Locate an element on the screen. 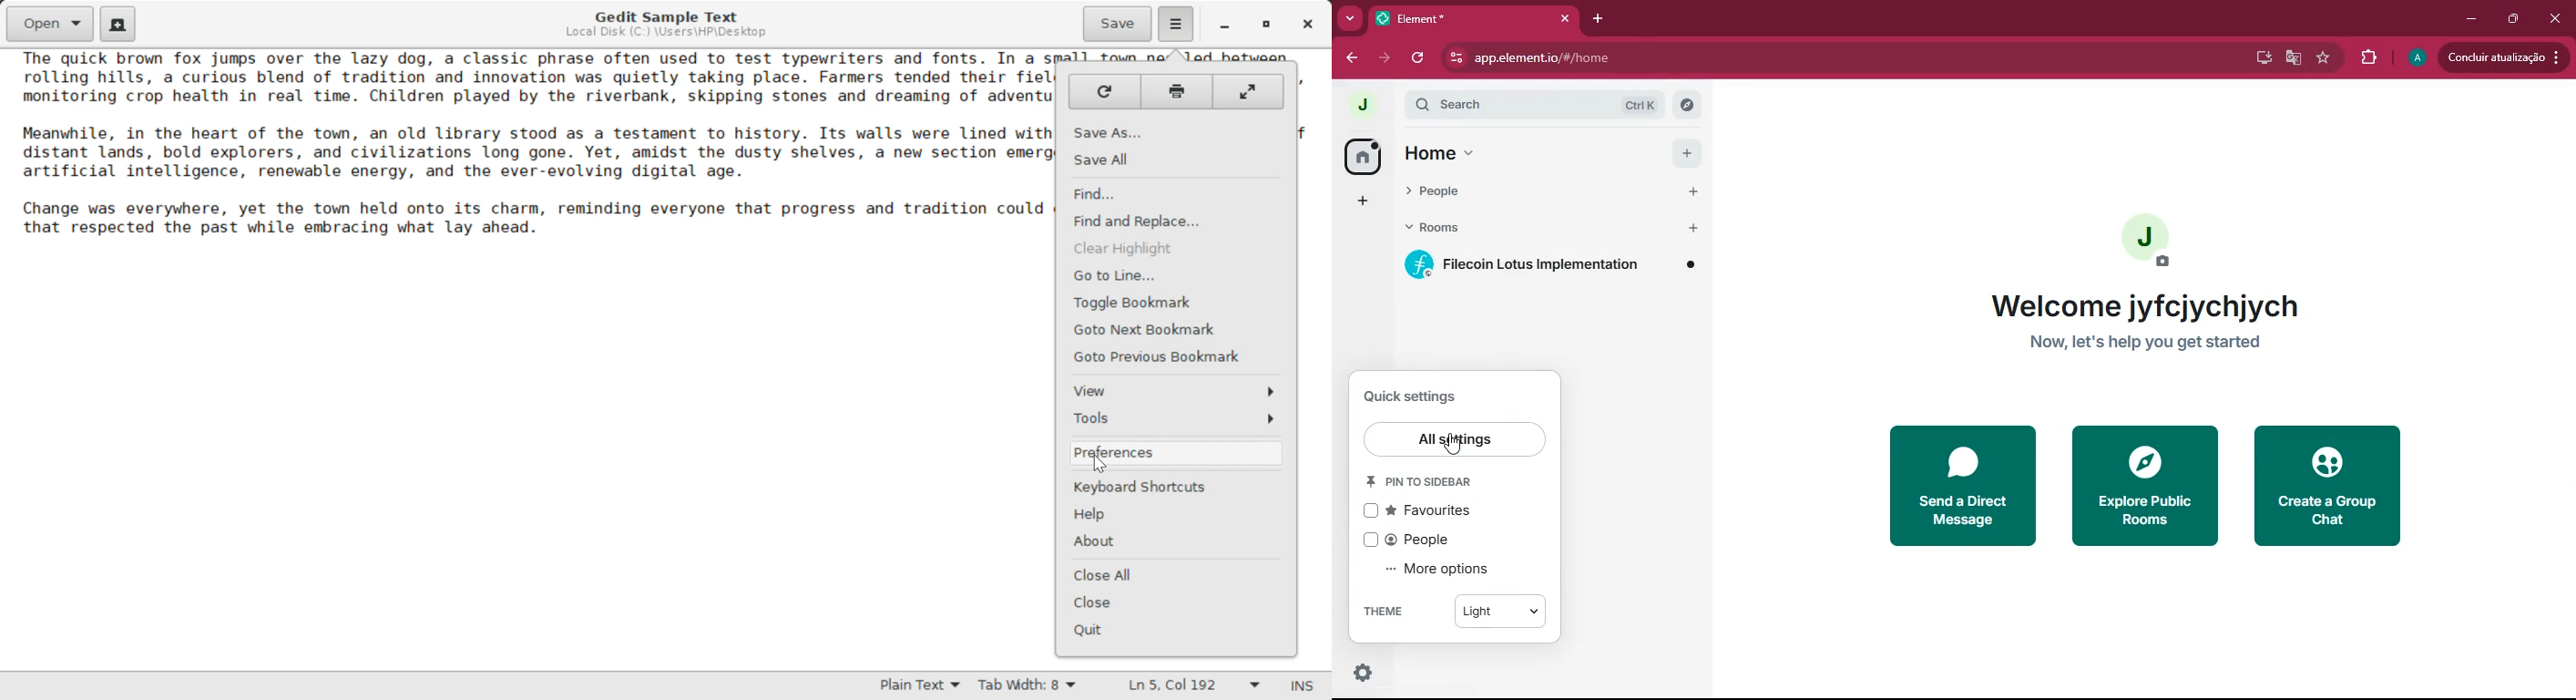  add is located at coordinates (1686, 153).